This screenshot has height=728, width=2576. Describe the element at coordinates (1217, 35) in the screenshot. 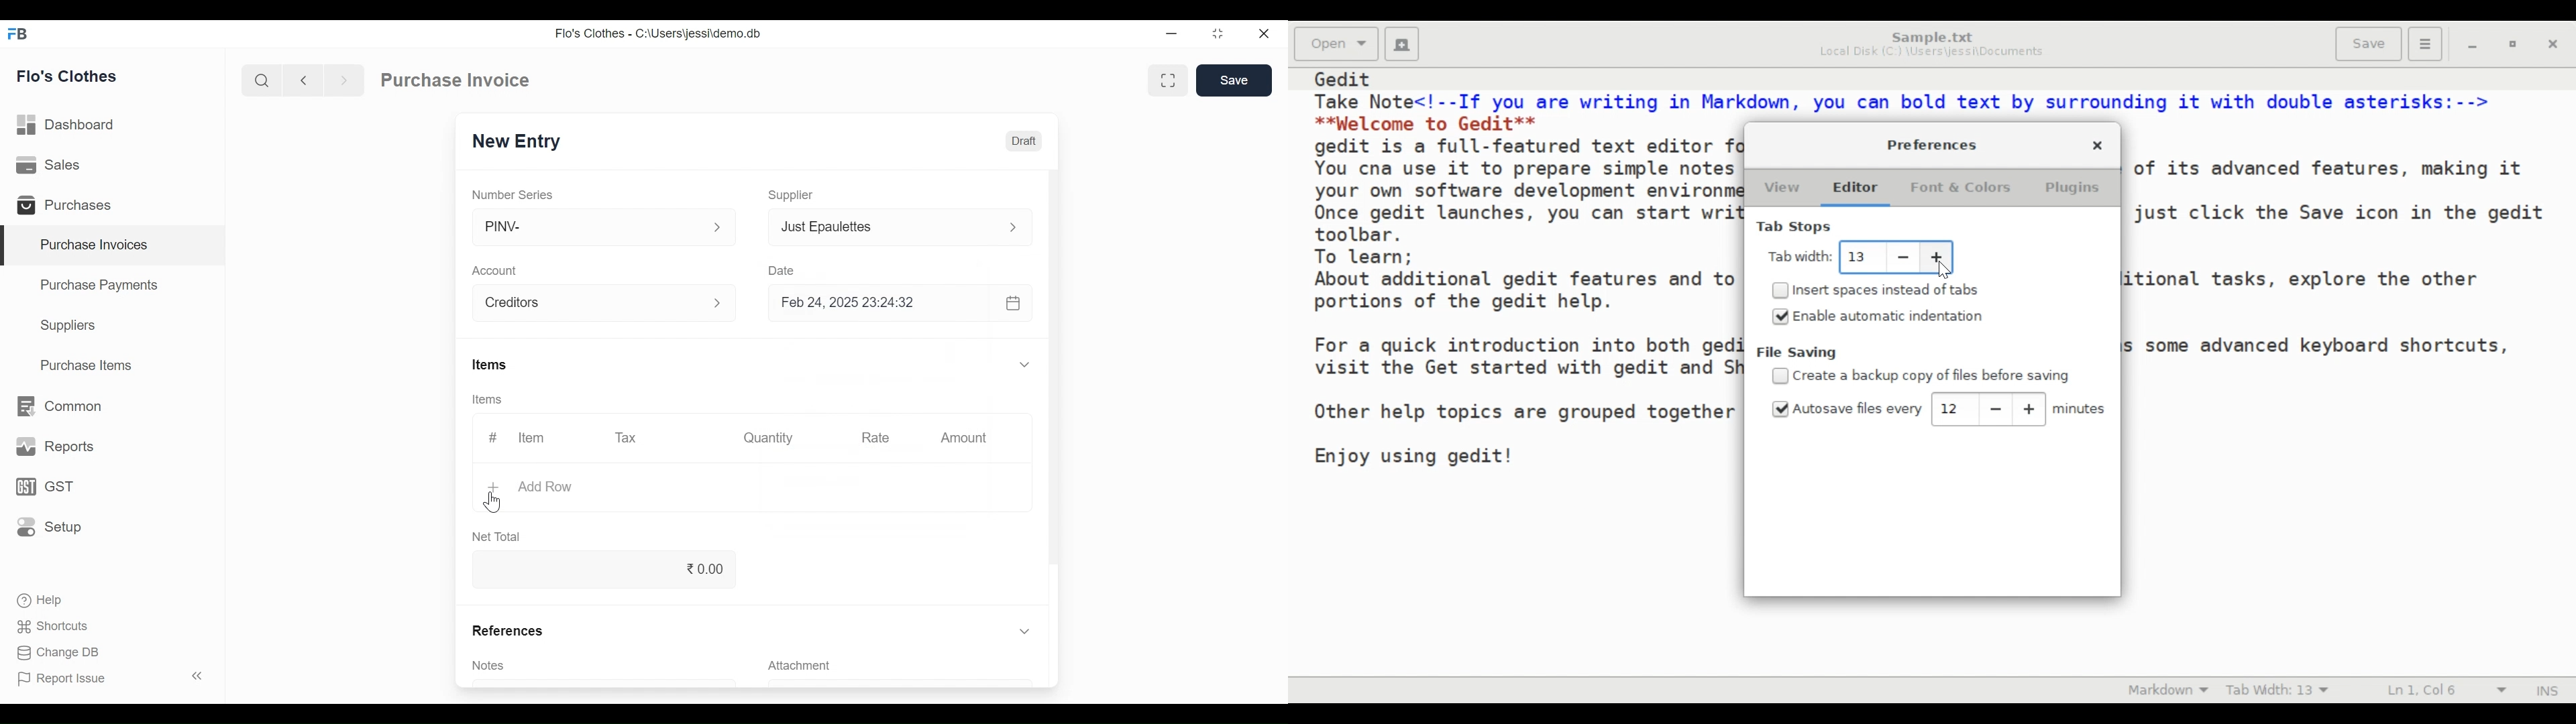

I see `Restore` at that location.